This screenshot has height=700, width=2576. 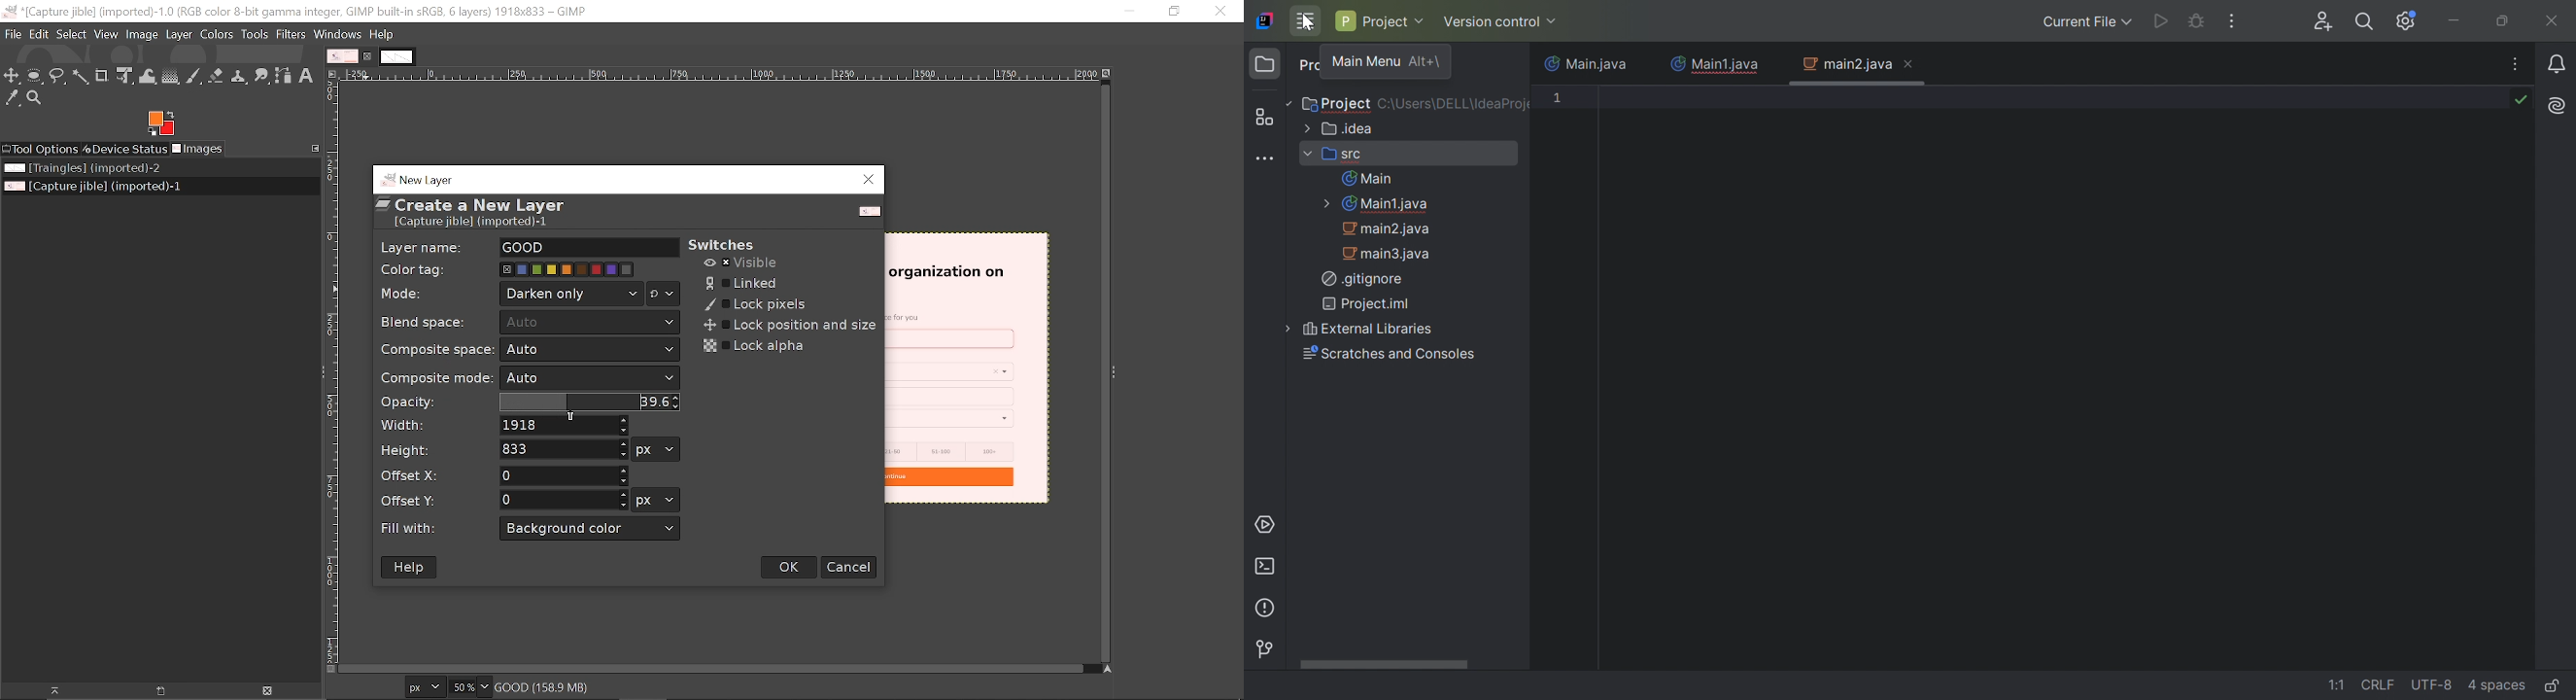 I want to click on Debug, so click(x=2197, y=19).